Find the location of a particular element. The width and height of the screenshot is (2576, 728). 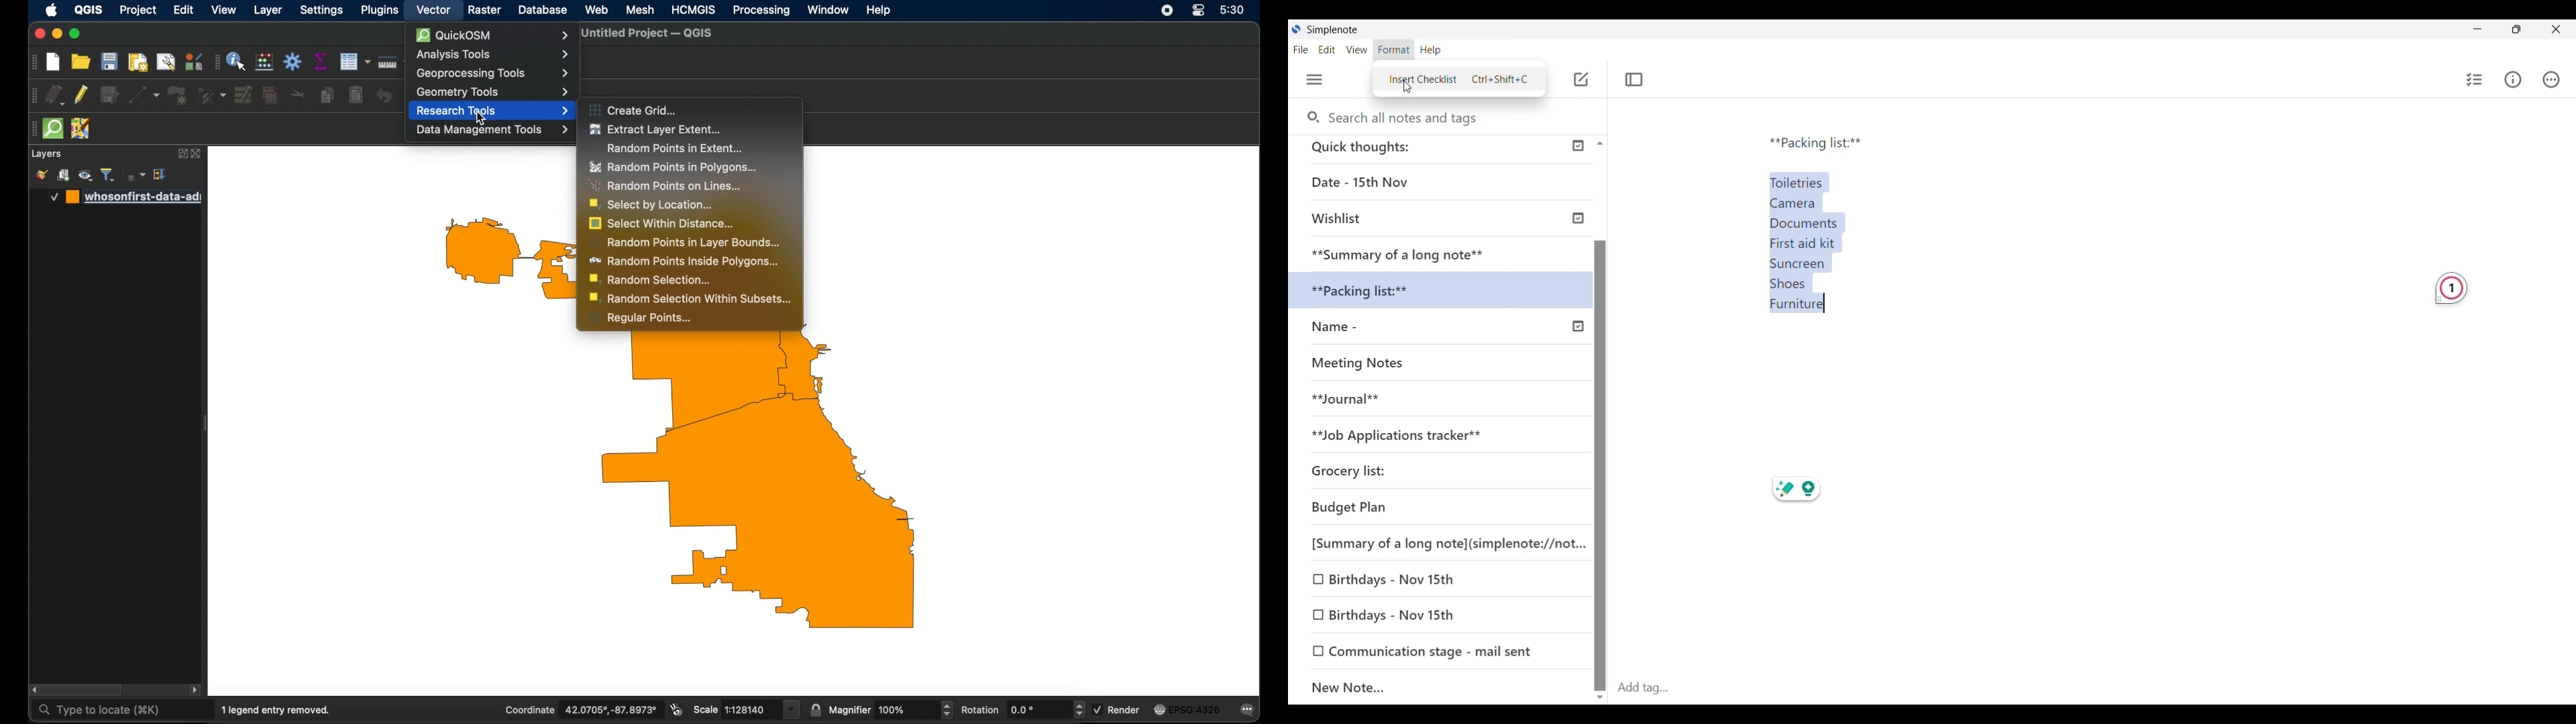

Vertical slide bar for left panel is located at coordinates (1601, 453).